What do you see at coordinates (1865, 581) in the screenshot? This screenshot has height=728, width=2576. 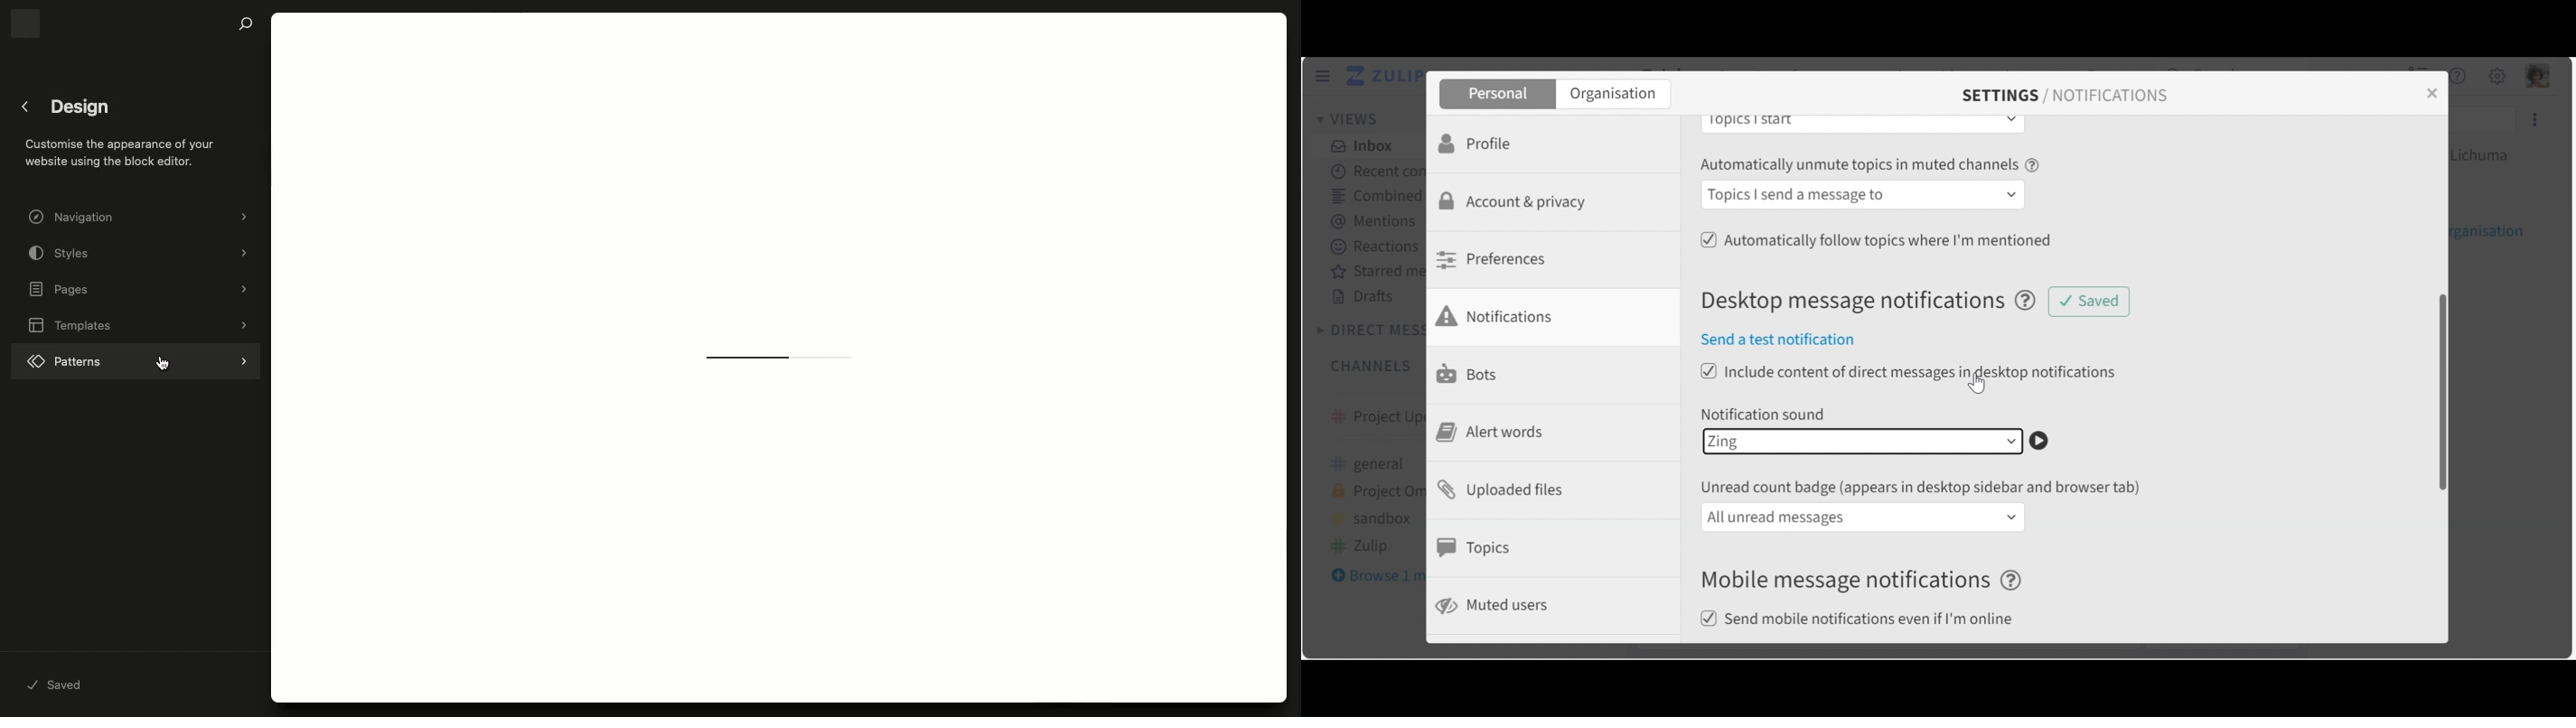 I see `Mobile message notifications` at bounding box center [1865, 581].